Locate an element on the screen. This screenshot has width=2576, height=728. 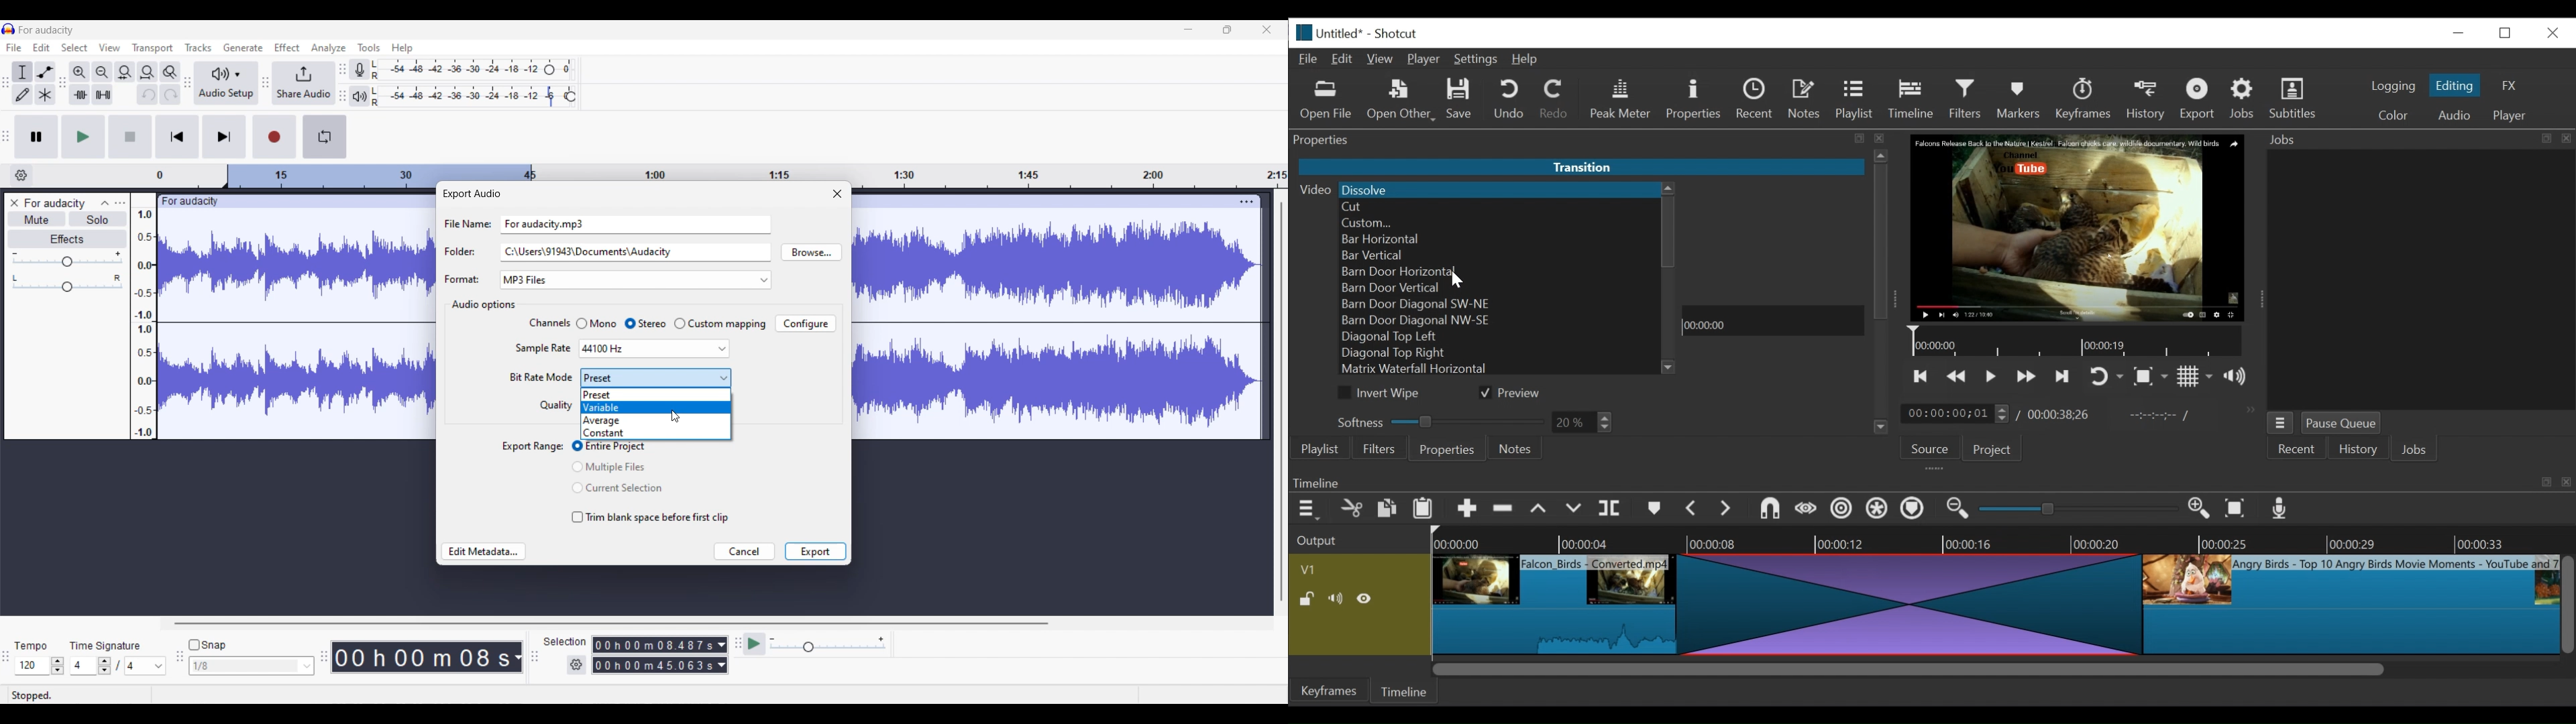
overwrite is located at coordinates (1576, 509).